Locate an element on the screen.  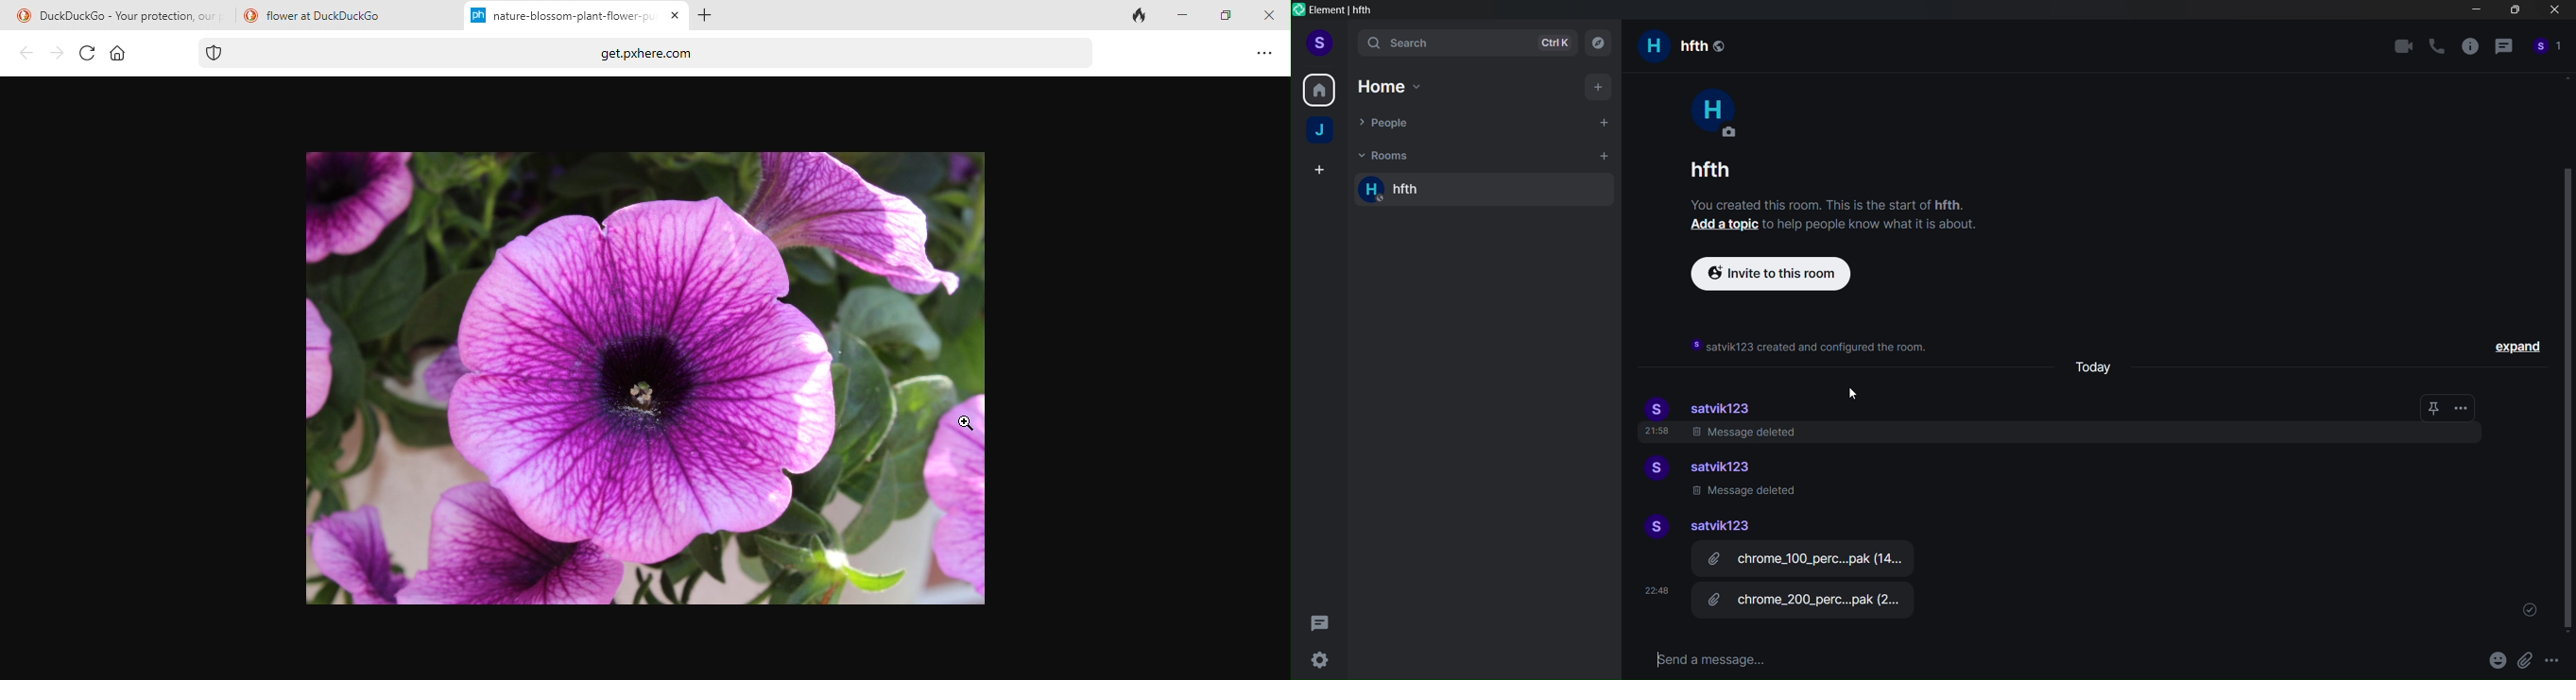
video call is located at coordinates (2404, 46).